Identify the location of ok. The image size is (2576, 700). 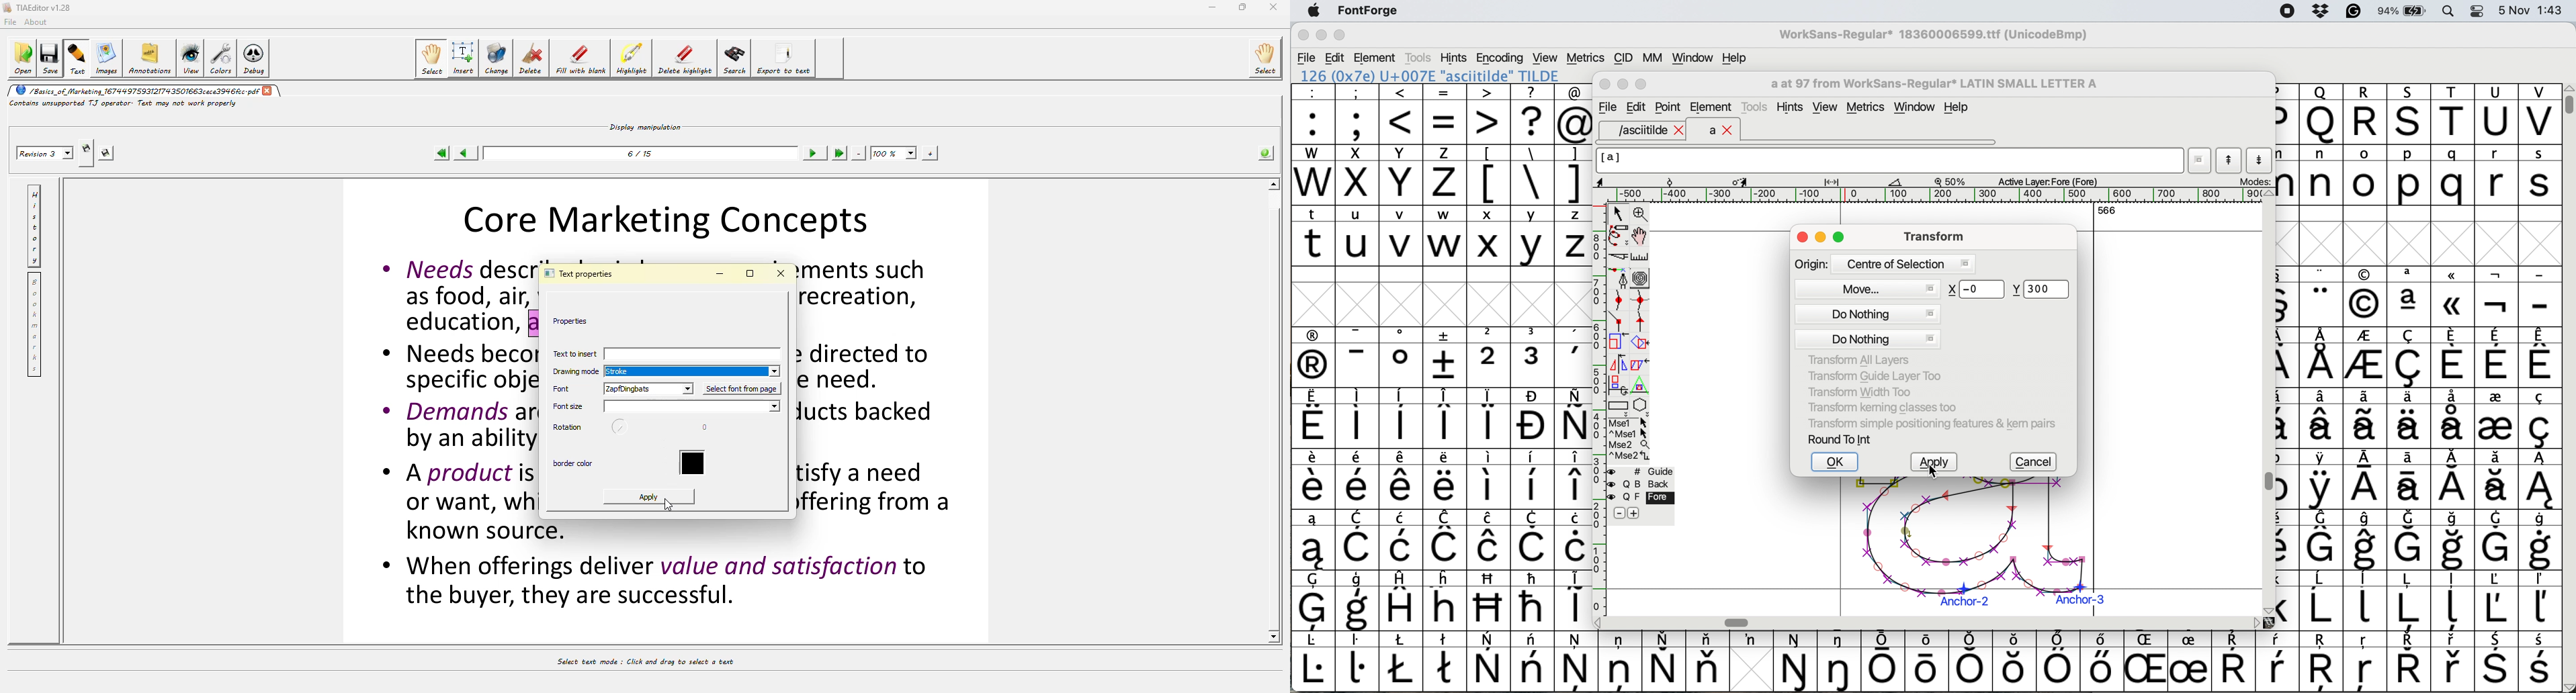
(1836, 462).